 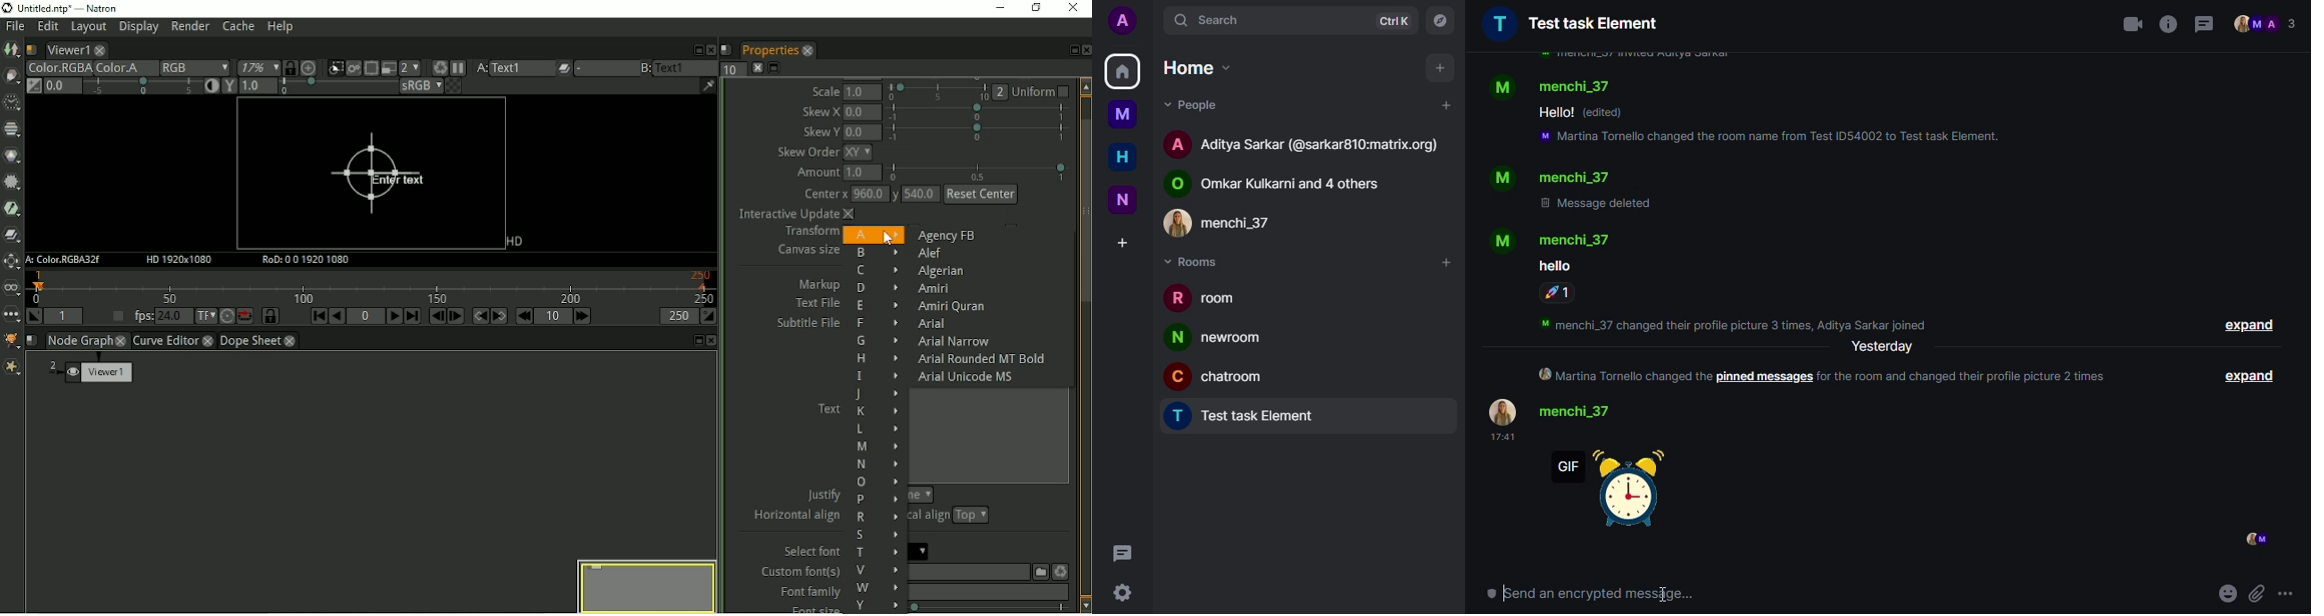 What do you see at coordinates (1122, 21) in the screenshot?
I see `profile` at bounding box center [1122, 21].